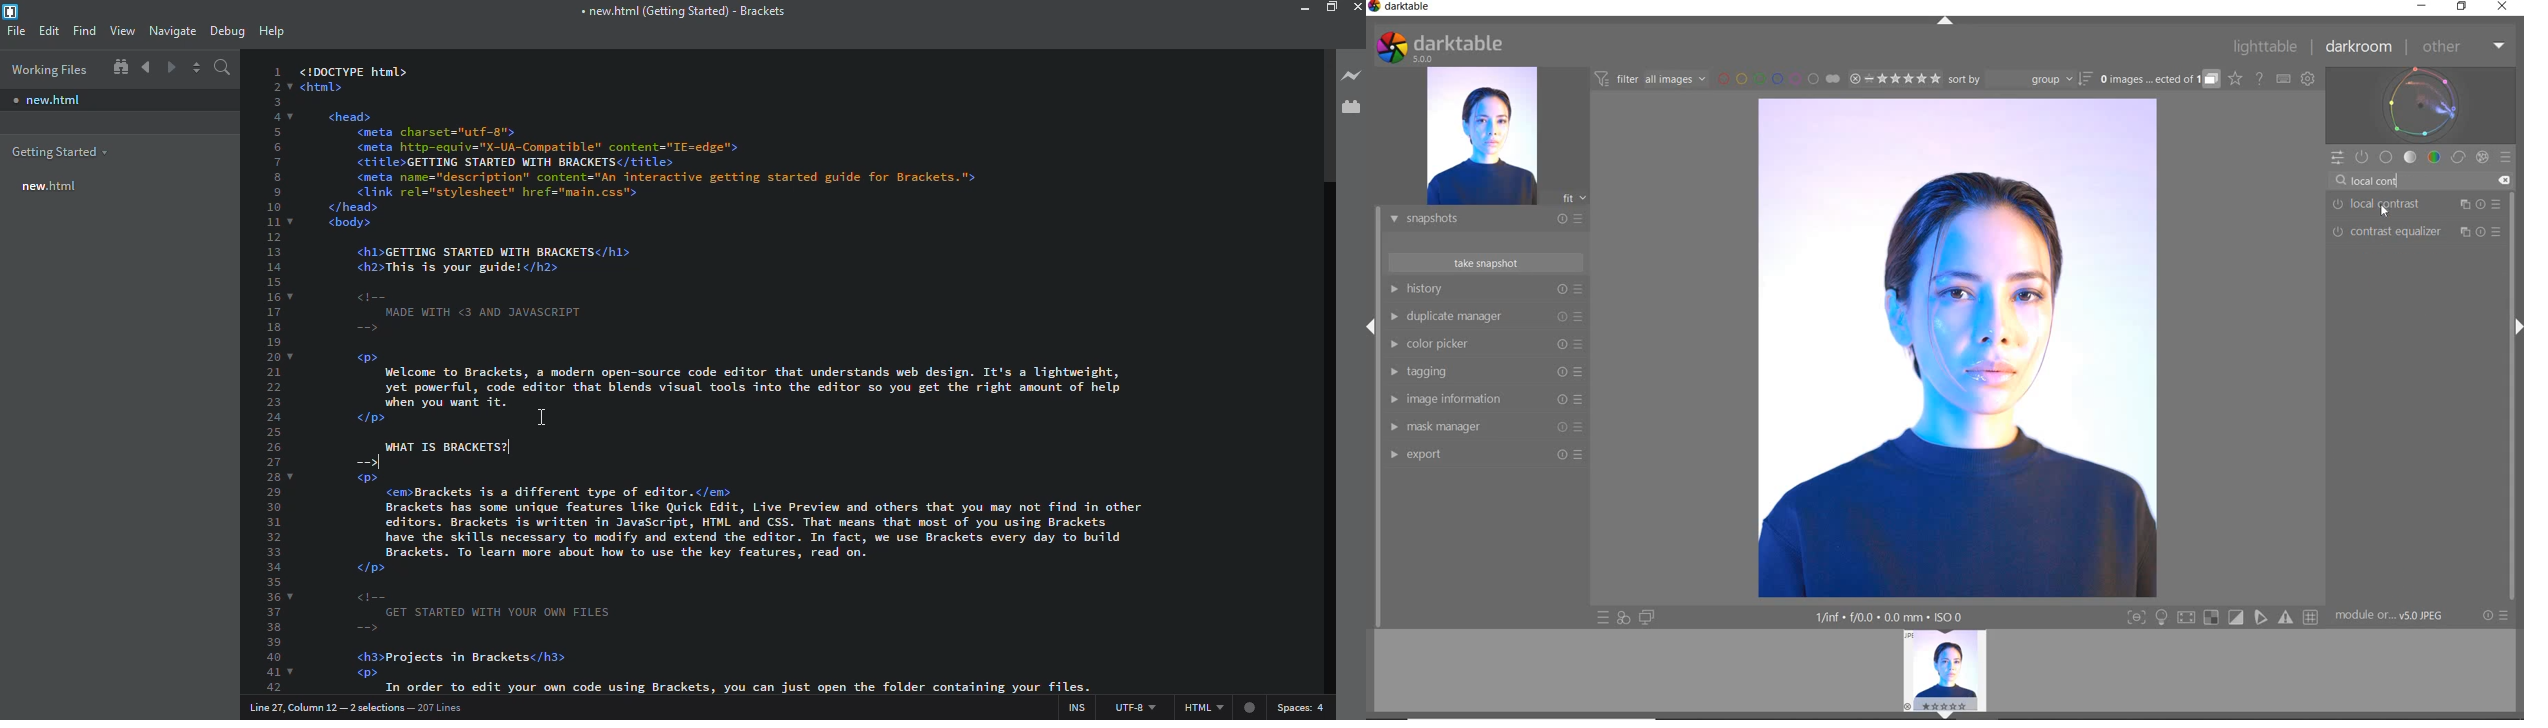 Image resolution: width=2548 pixels, height=728 pixels. What do you see at coordinates (550, 417) in the screenshot?
I see `cursor` at bounding box center [550, 417].